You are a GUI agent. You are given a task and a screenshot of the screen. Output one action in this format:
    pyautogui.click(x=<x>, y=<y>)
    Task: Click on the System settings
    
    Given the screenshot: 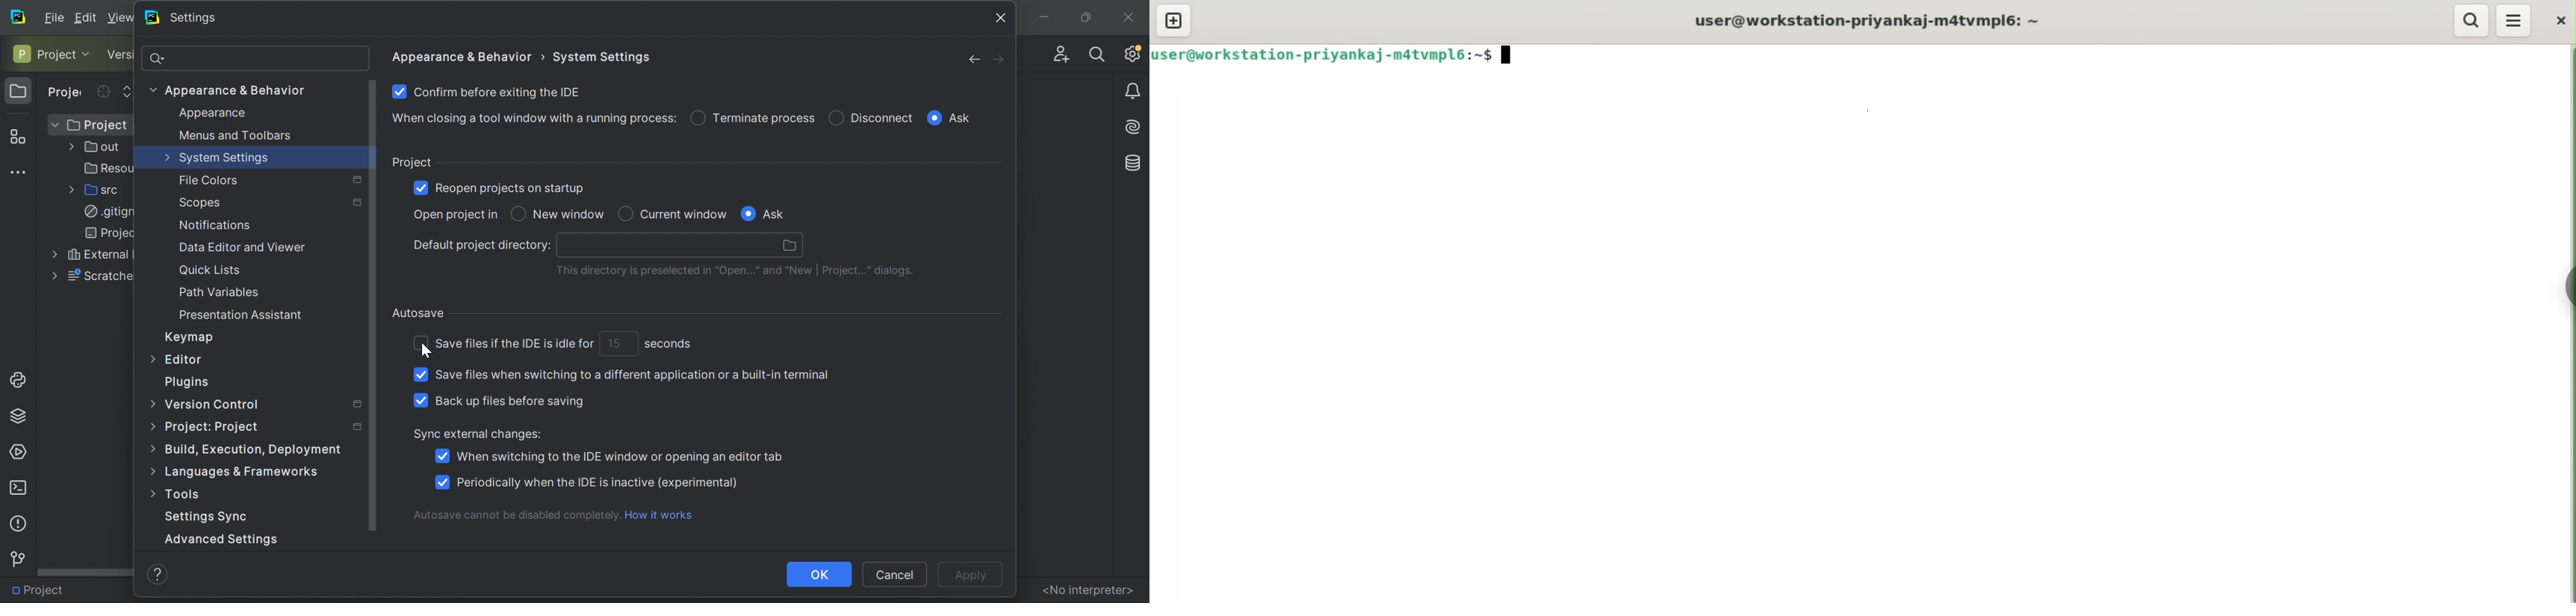 What is the action you would take?
    pyautogui.click(x=226, y=159)
    